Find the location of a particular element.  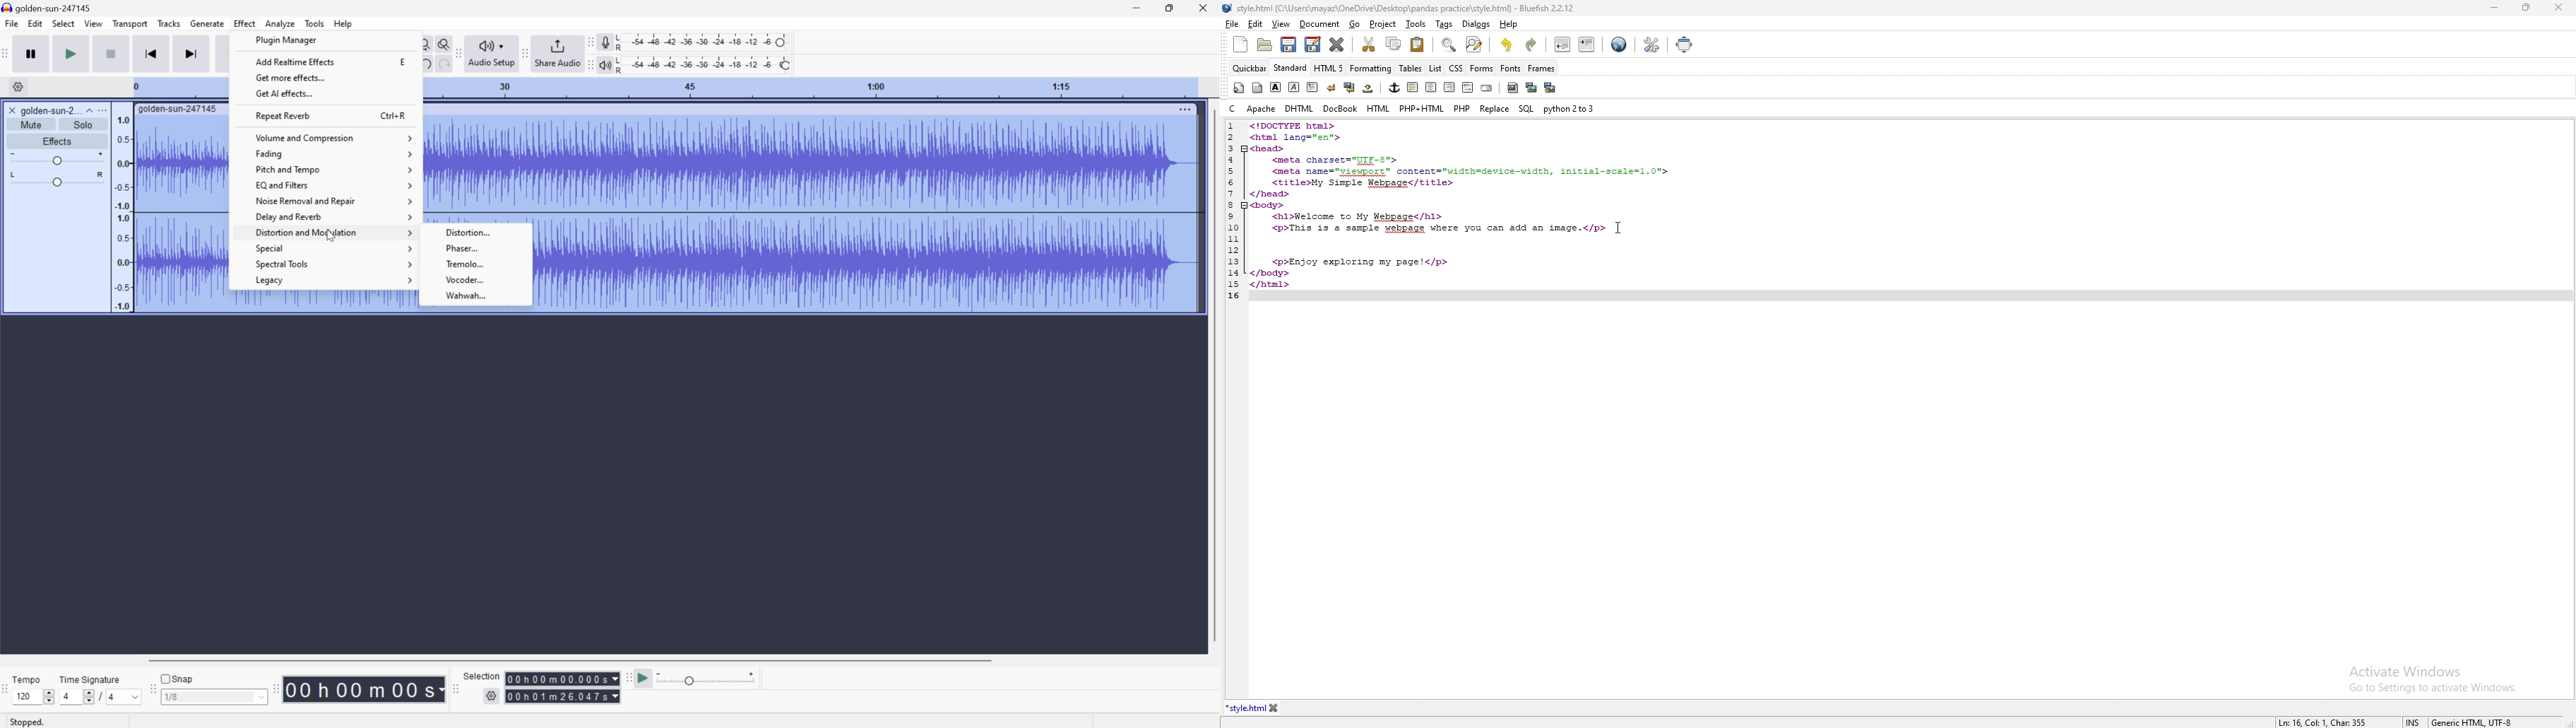

advanced find and replace is located at coordinates (1475, 45).